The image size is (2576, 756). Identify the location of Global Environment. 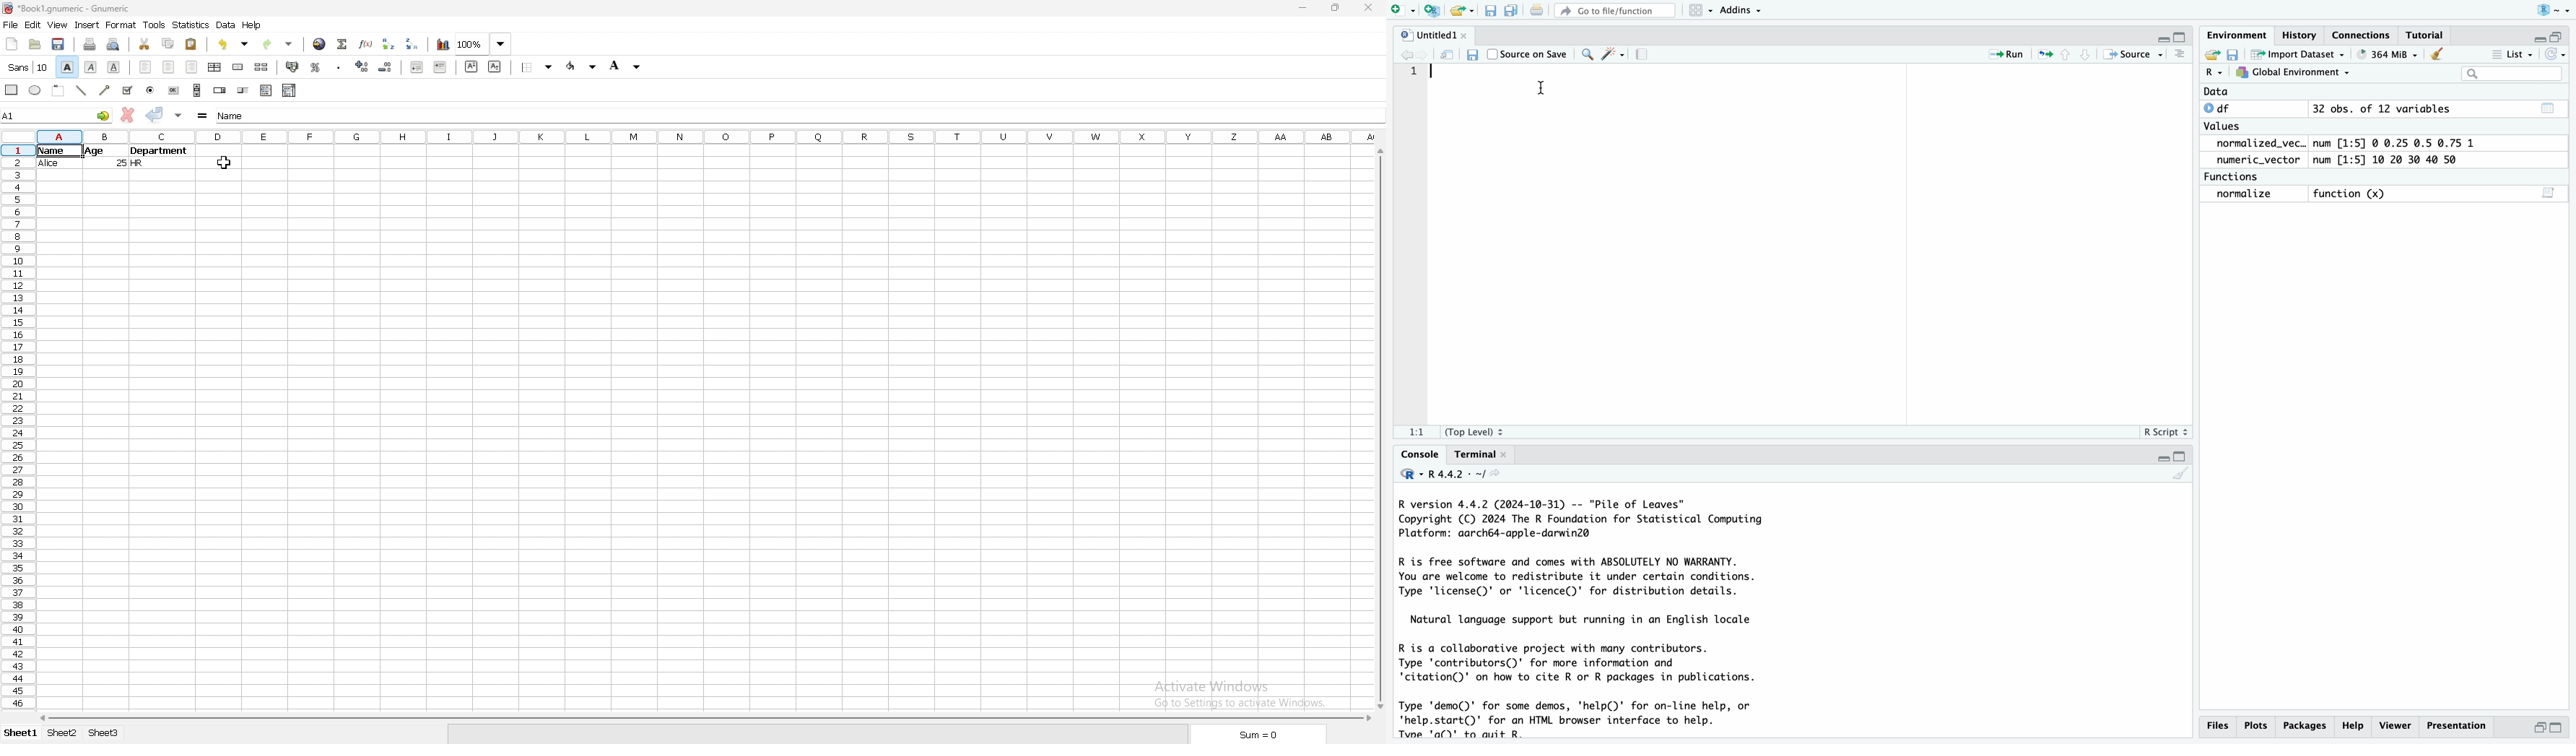
(2293, 73).